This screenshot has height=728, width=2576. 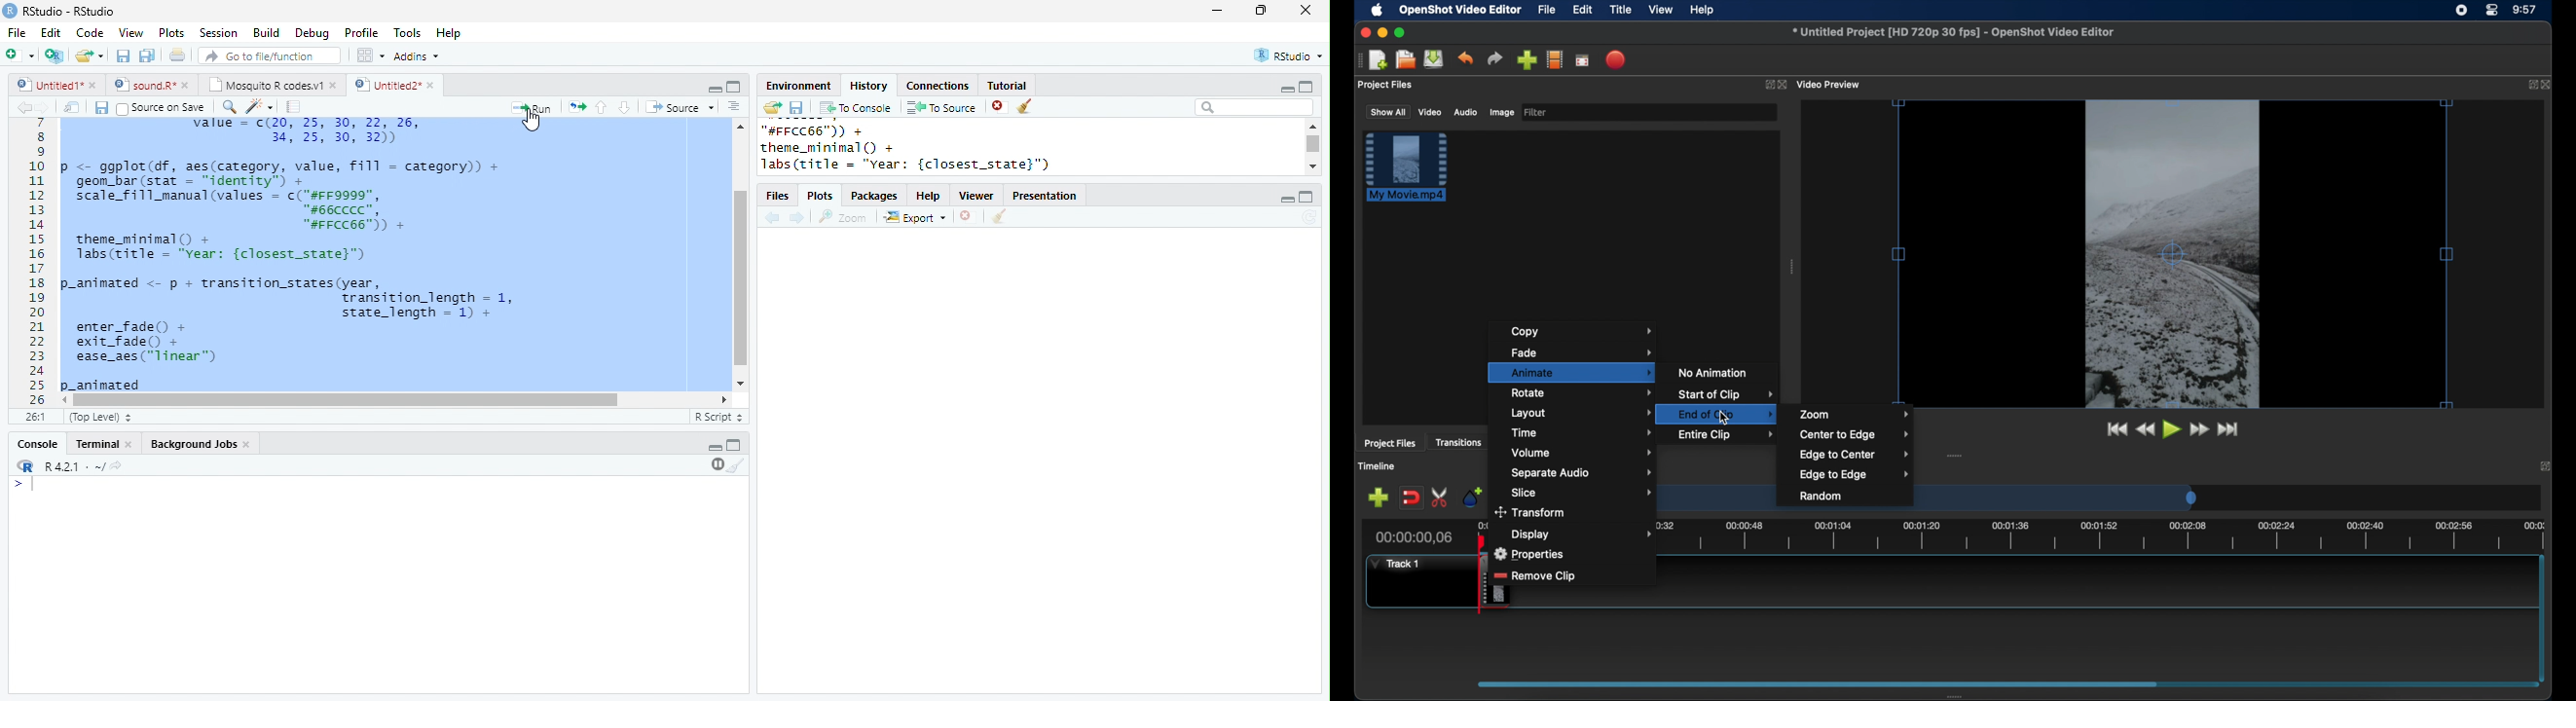 What do you see at coordinates (1287, 200) in the screenshot?
I see `minimize` at bounding box center [1287, 200].